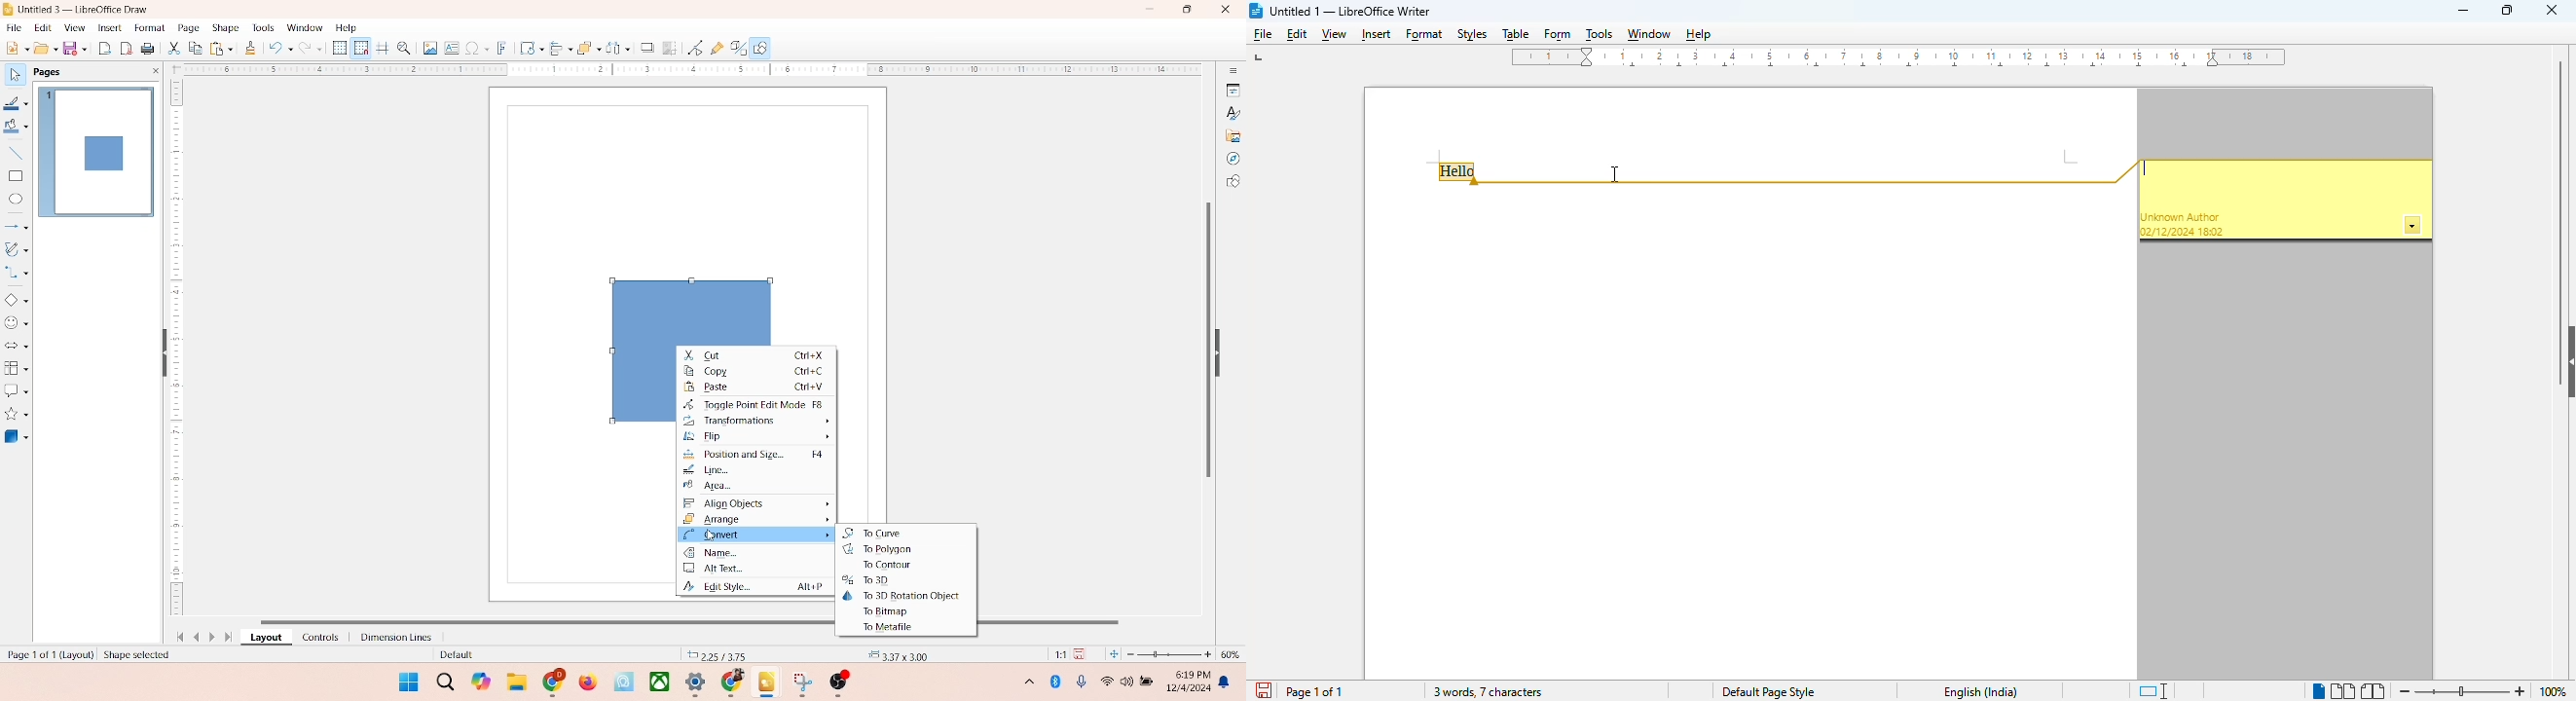 The image size is (2576, 728). Describe the element at coordinates (756, 571) in the screenshot. I see `alt text` at that location.